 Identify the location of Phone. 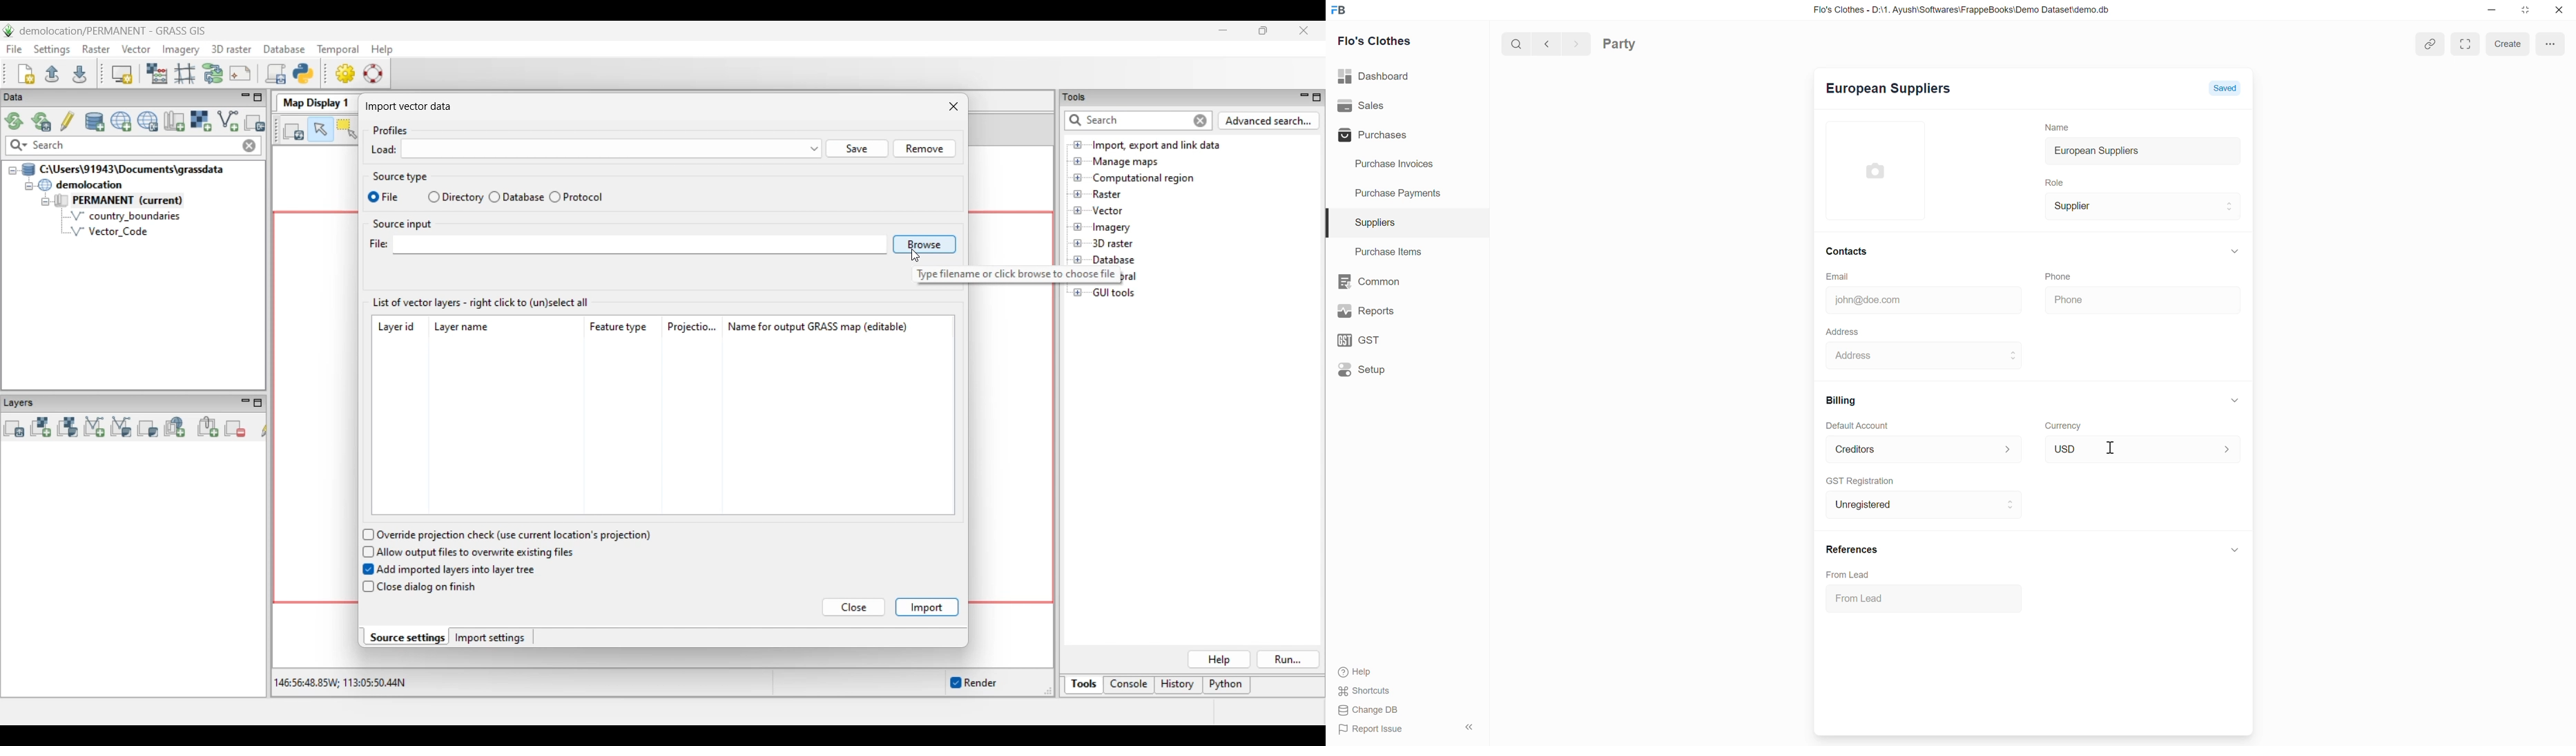
(2070, 274).